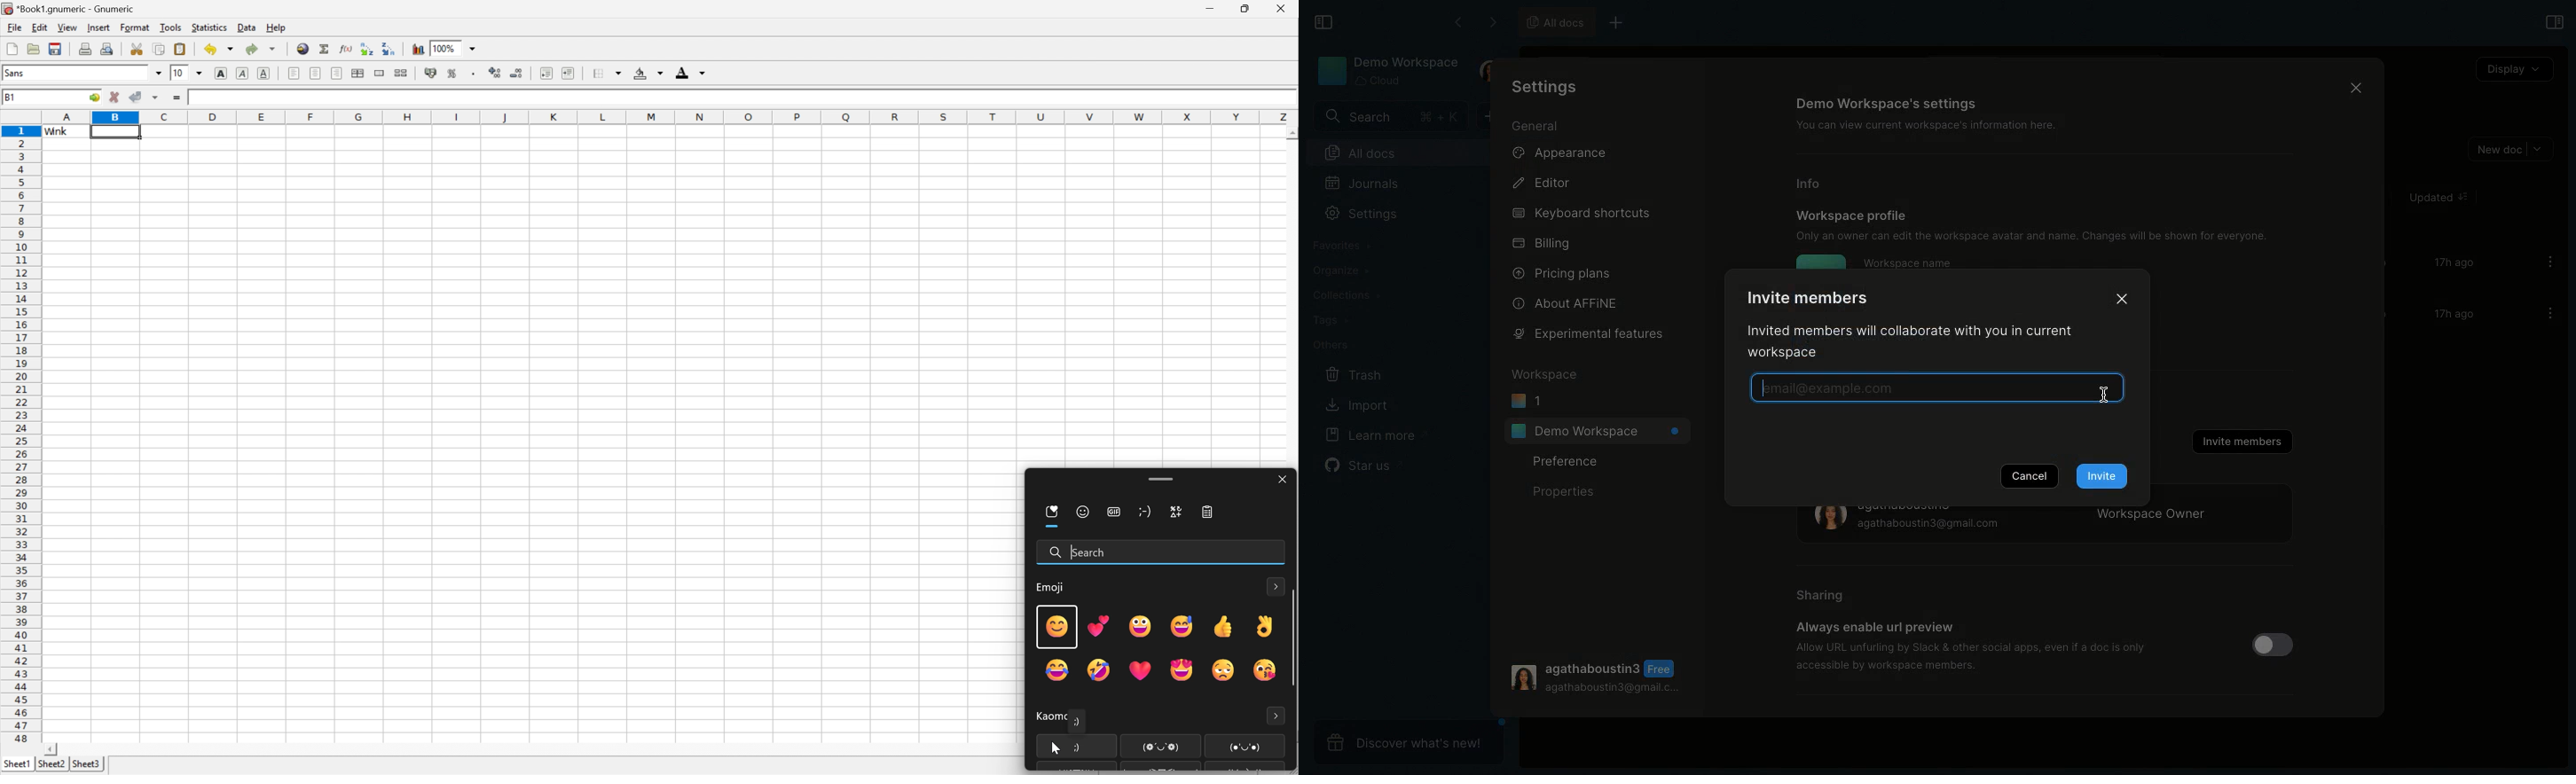  Describe the element at coordinates (1528, 402) in the screenshot. I see `1` at that location.